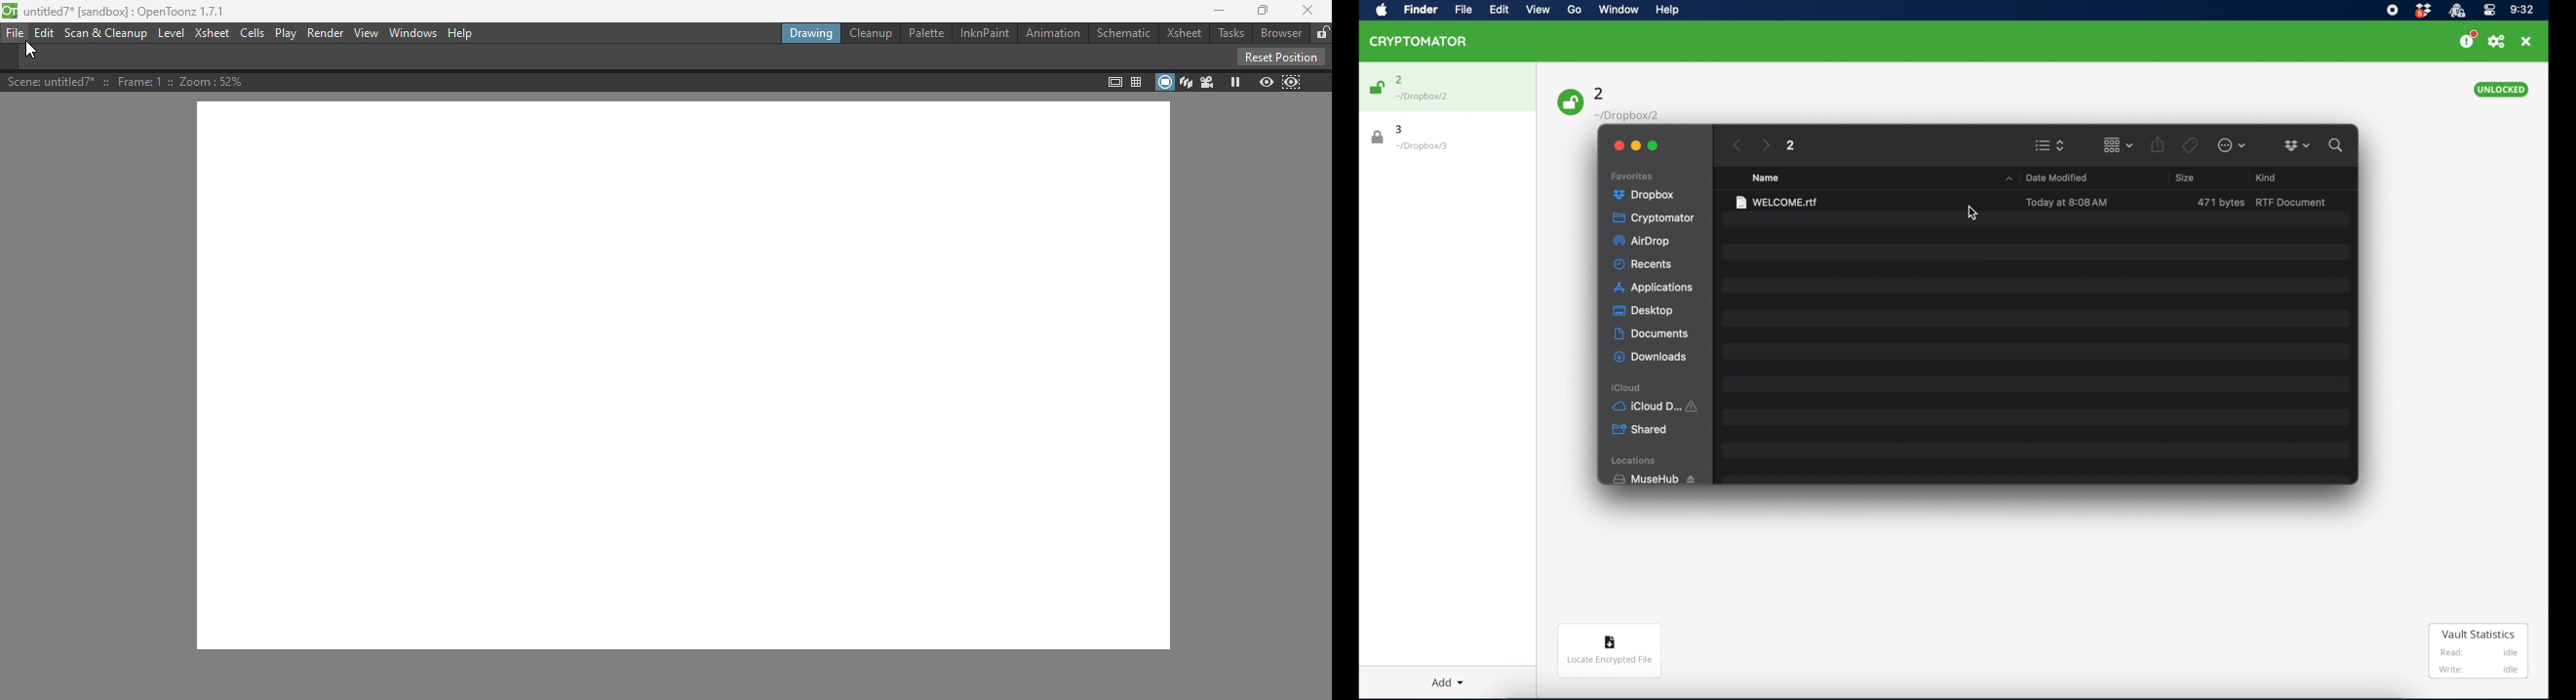  I want to click on minimize, so click(1635, 146).